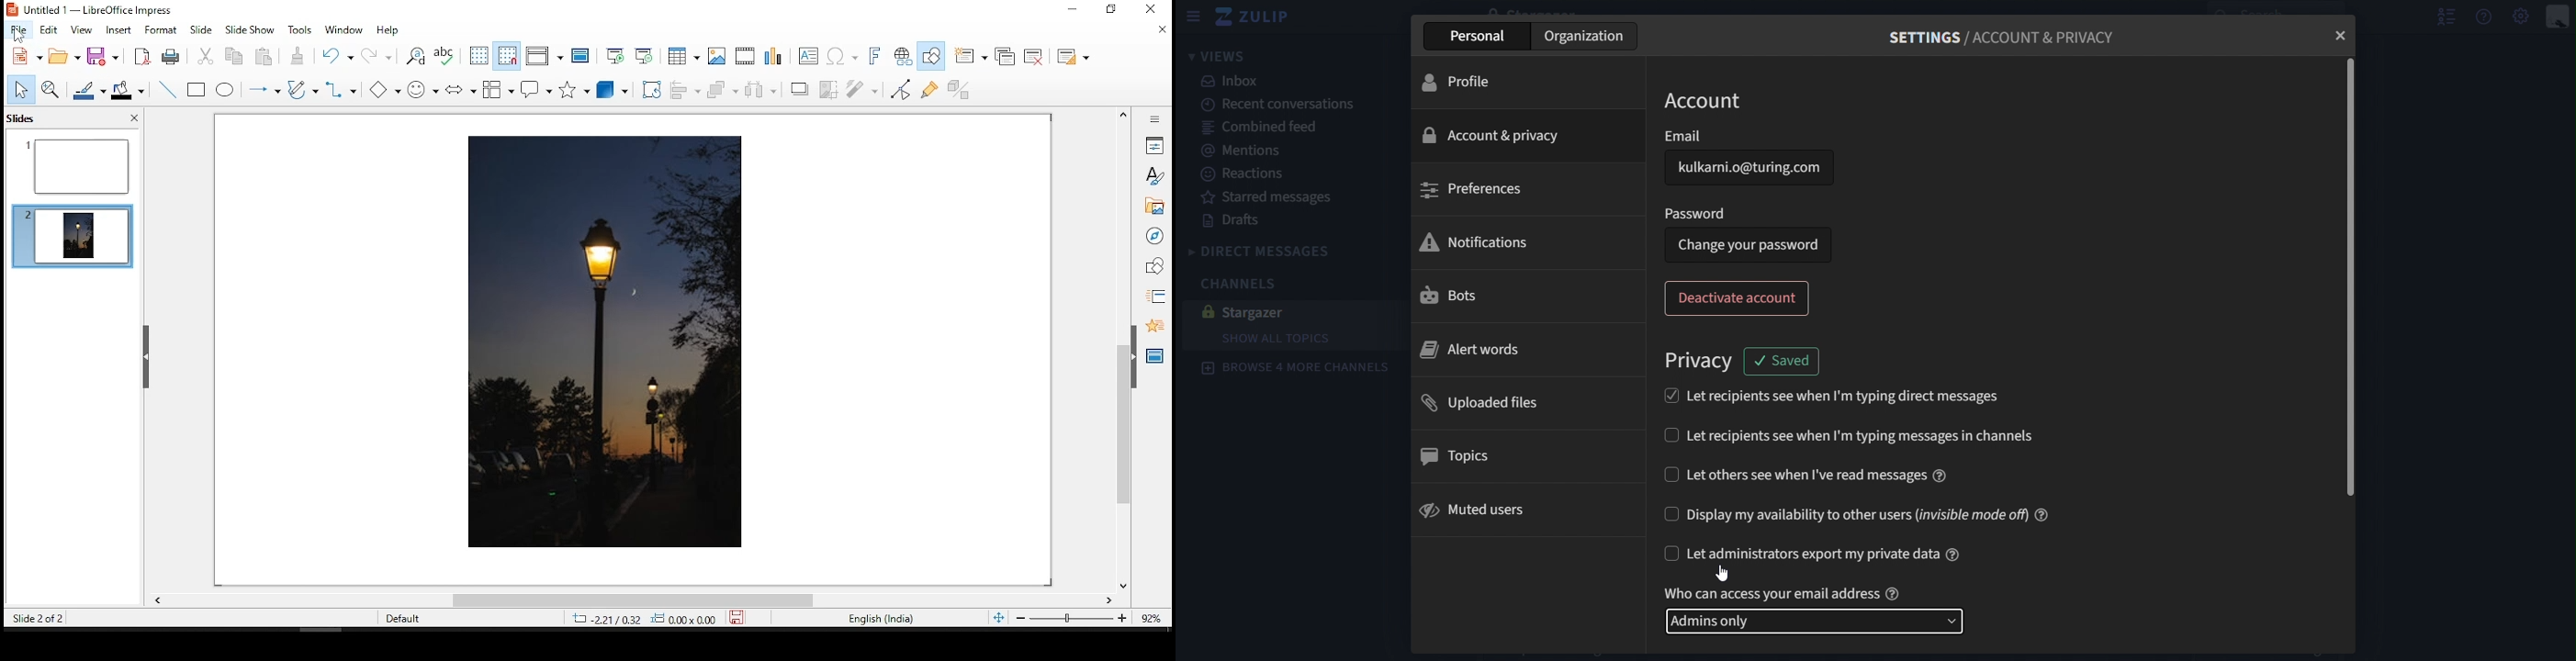 The height and width of the screenshot is (672, 2576). I want to click on personal, so click(1480, 36).